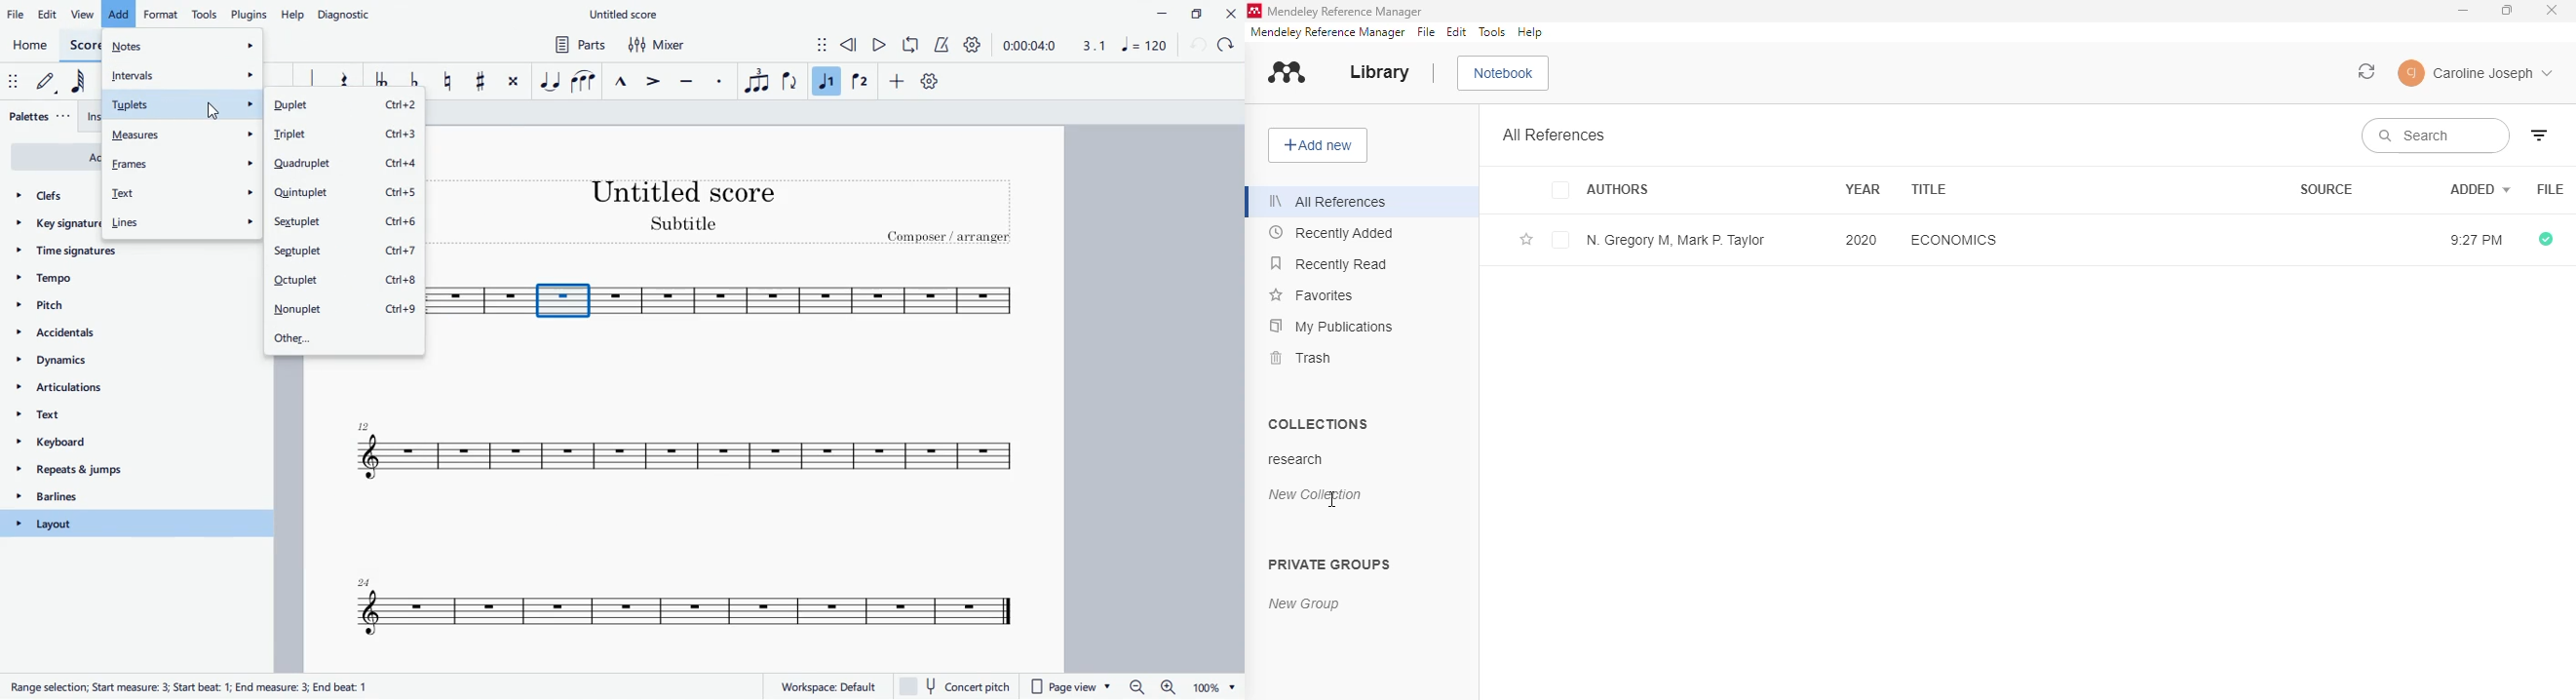 The height and width of the screenshot is (700, 2576). Describe the element at coordinates (1299, 358) in the screenshot. I see `trash` at that location.